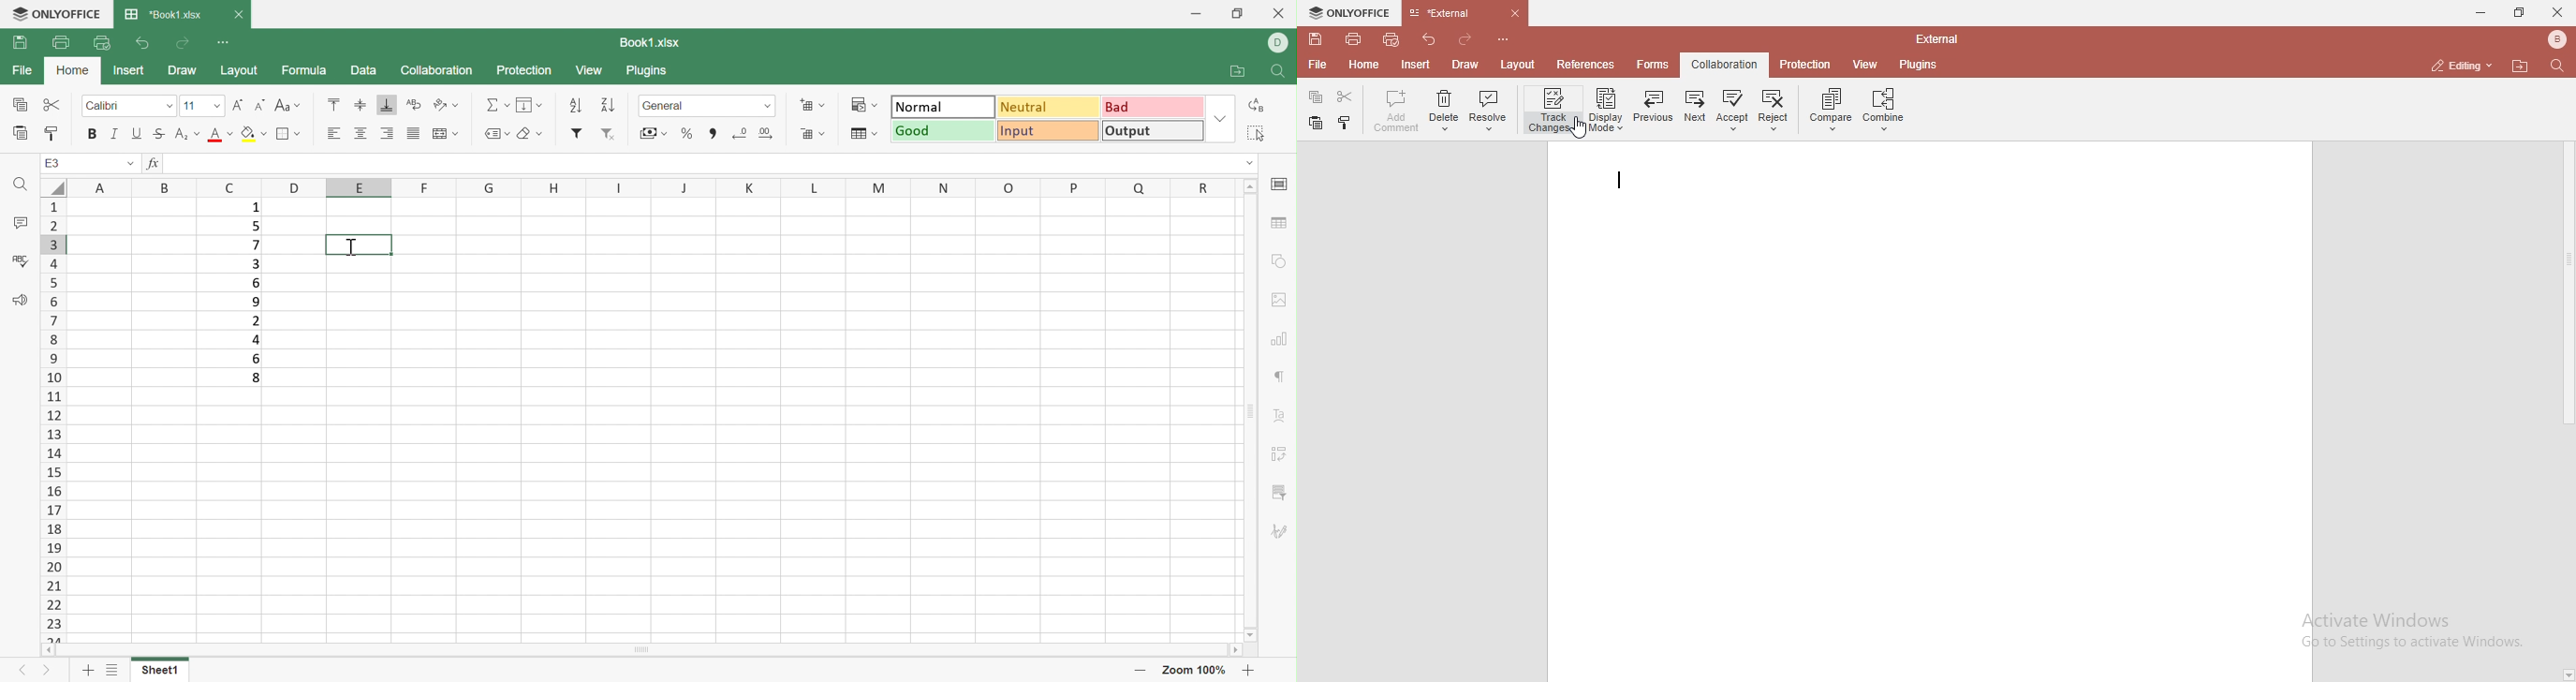 The height and width of the screenshot is (700, 2576). Describe the element at coordinates (55, 134) in the screenshot. I see `Copy style` at that location.